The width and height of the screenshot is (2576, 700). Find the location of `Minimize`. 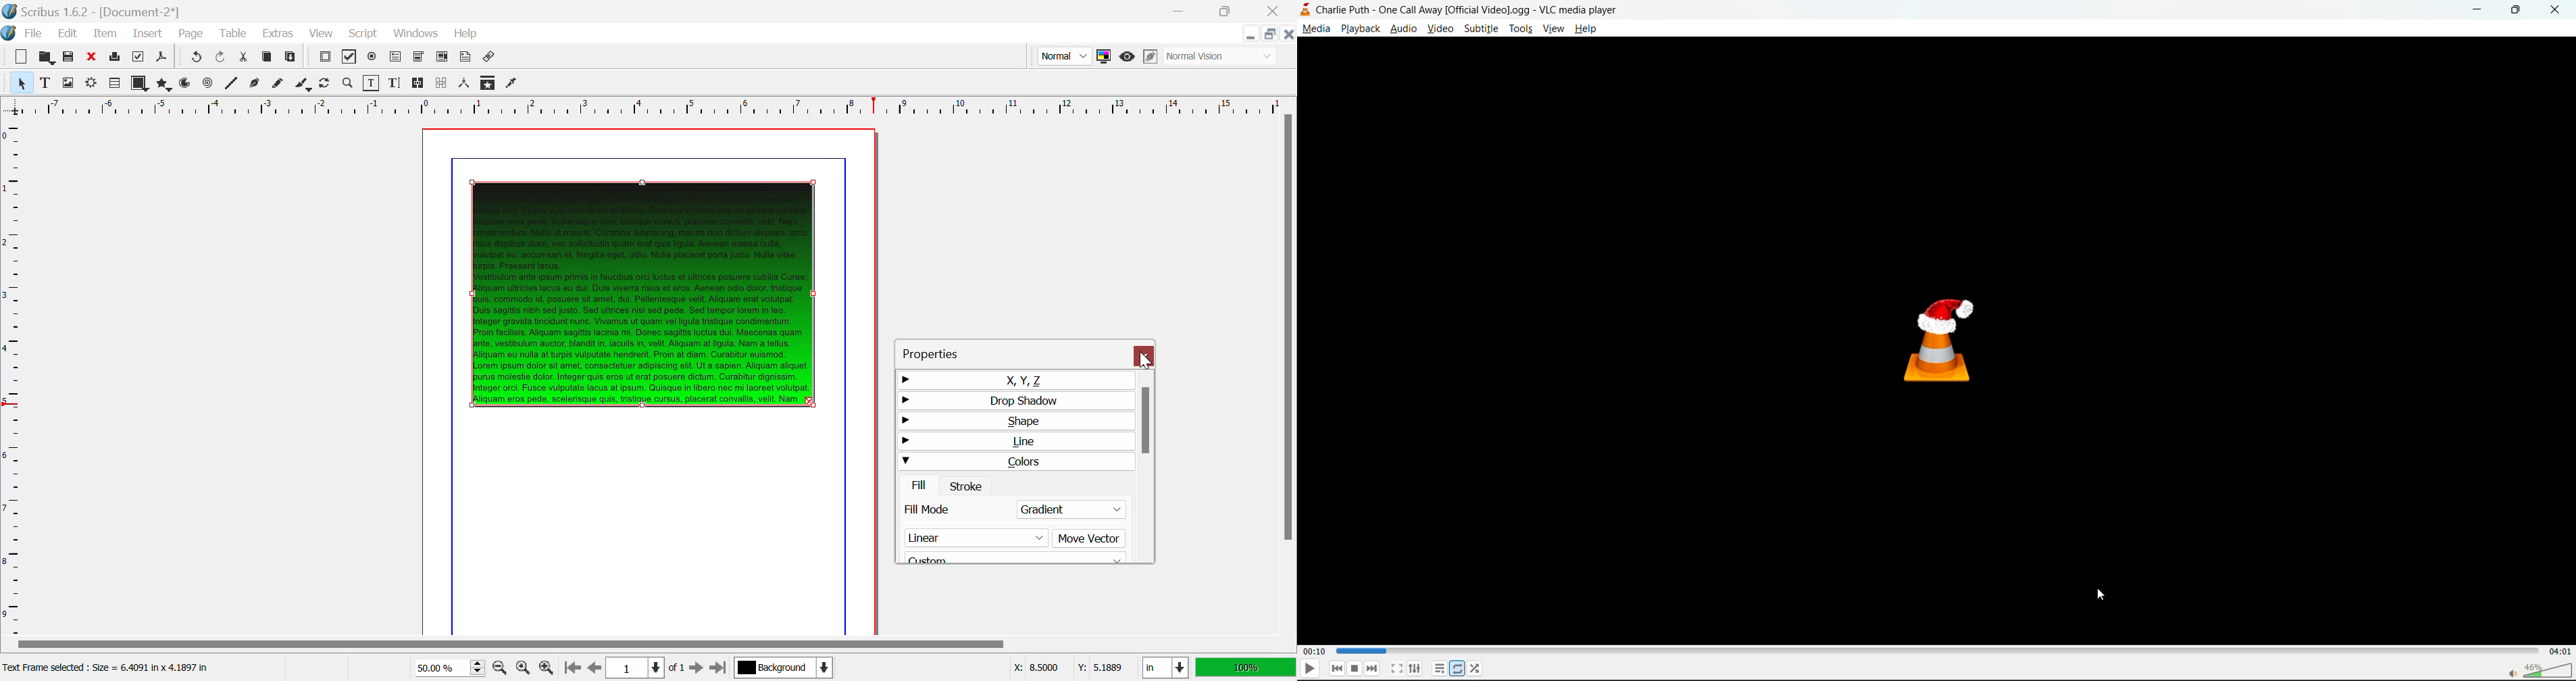

Minimize is located at coordinates (1271, 34).